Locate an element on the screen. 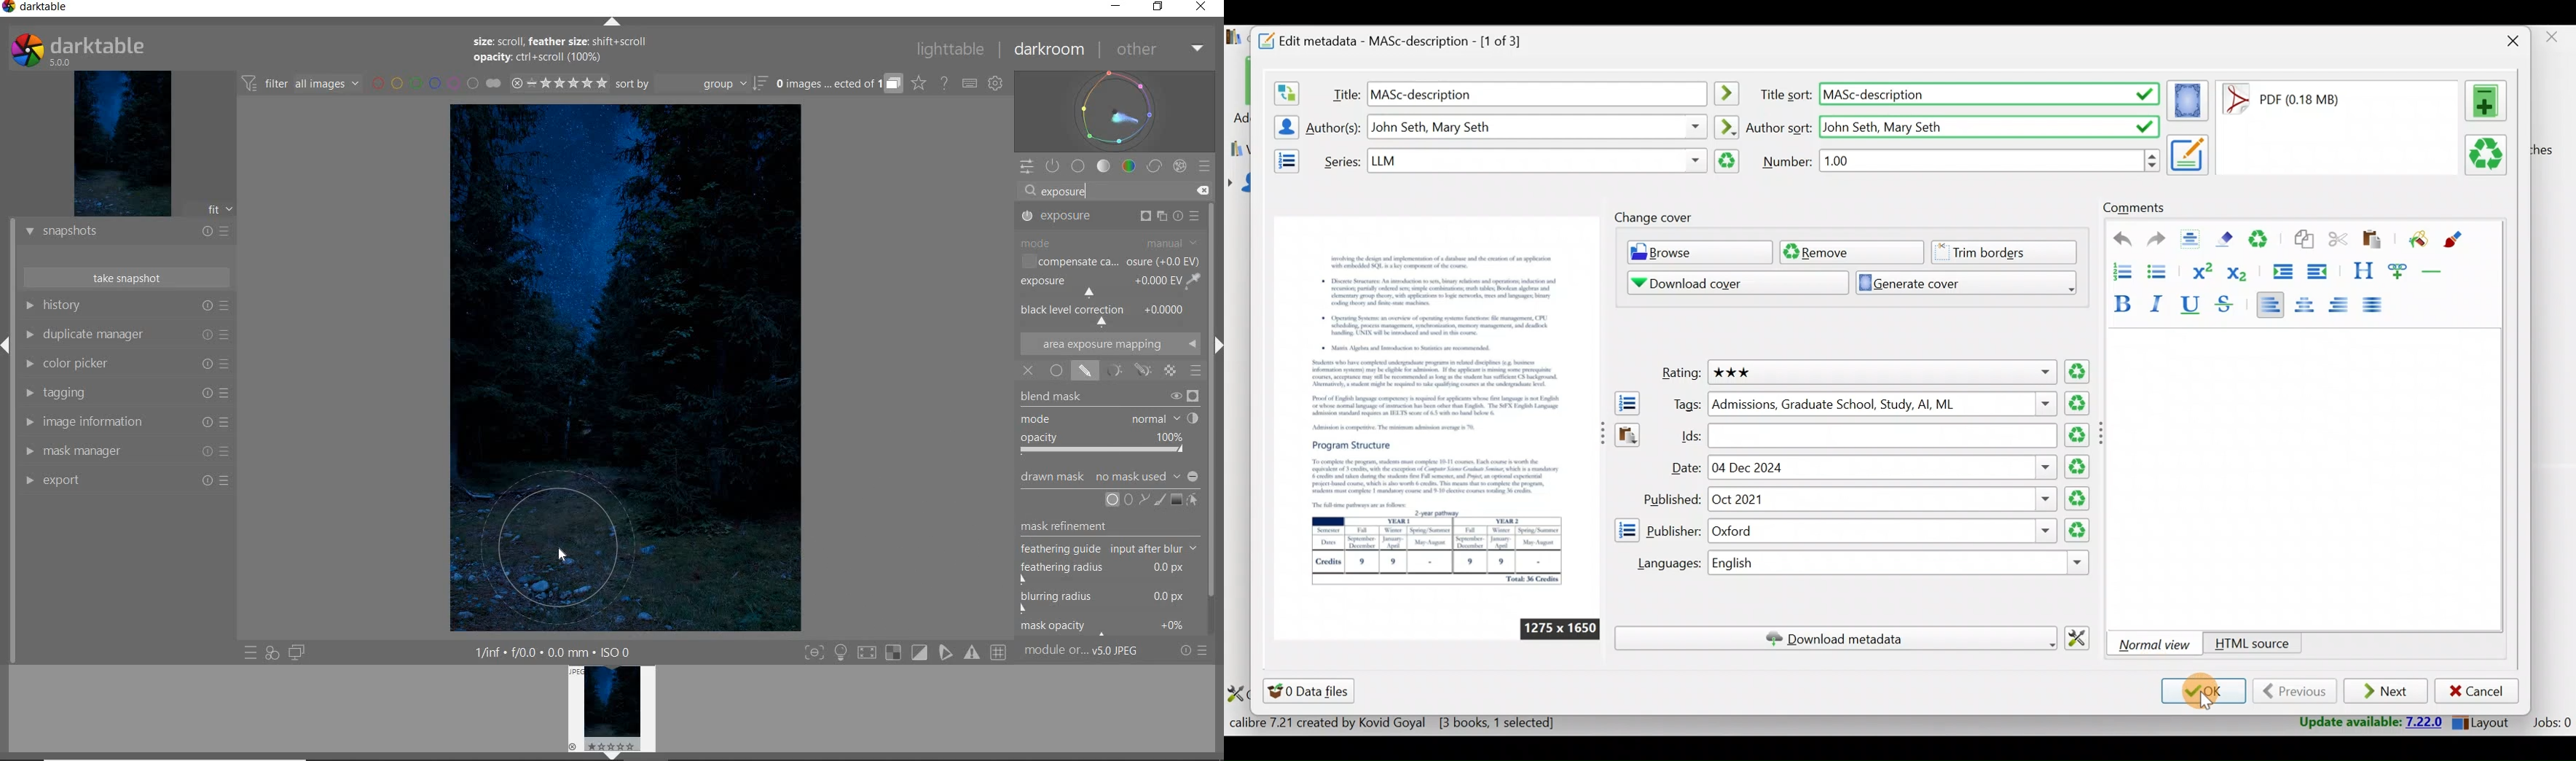 The image size is (2576, 784). MODE is located at coordinates (1110, 245).